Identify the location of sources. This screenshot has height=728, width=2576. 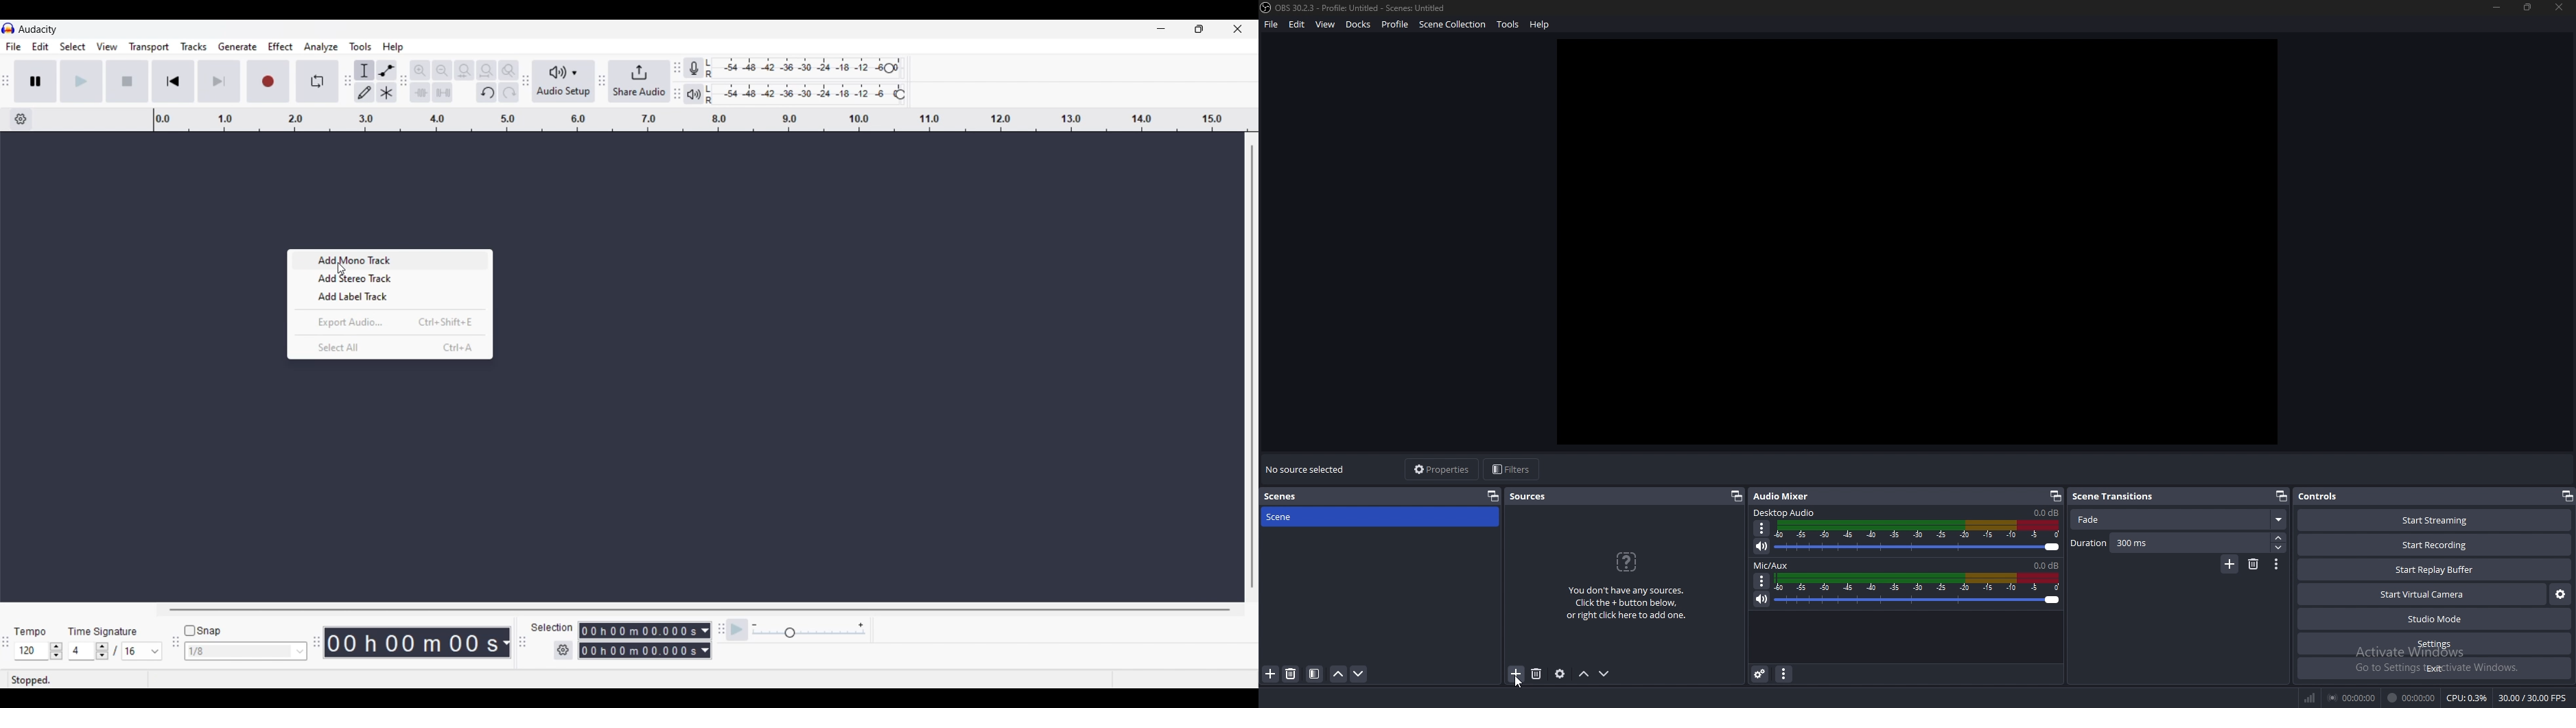
(1535, 497).